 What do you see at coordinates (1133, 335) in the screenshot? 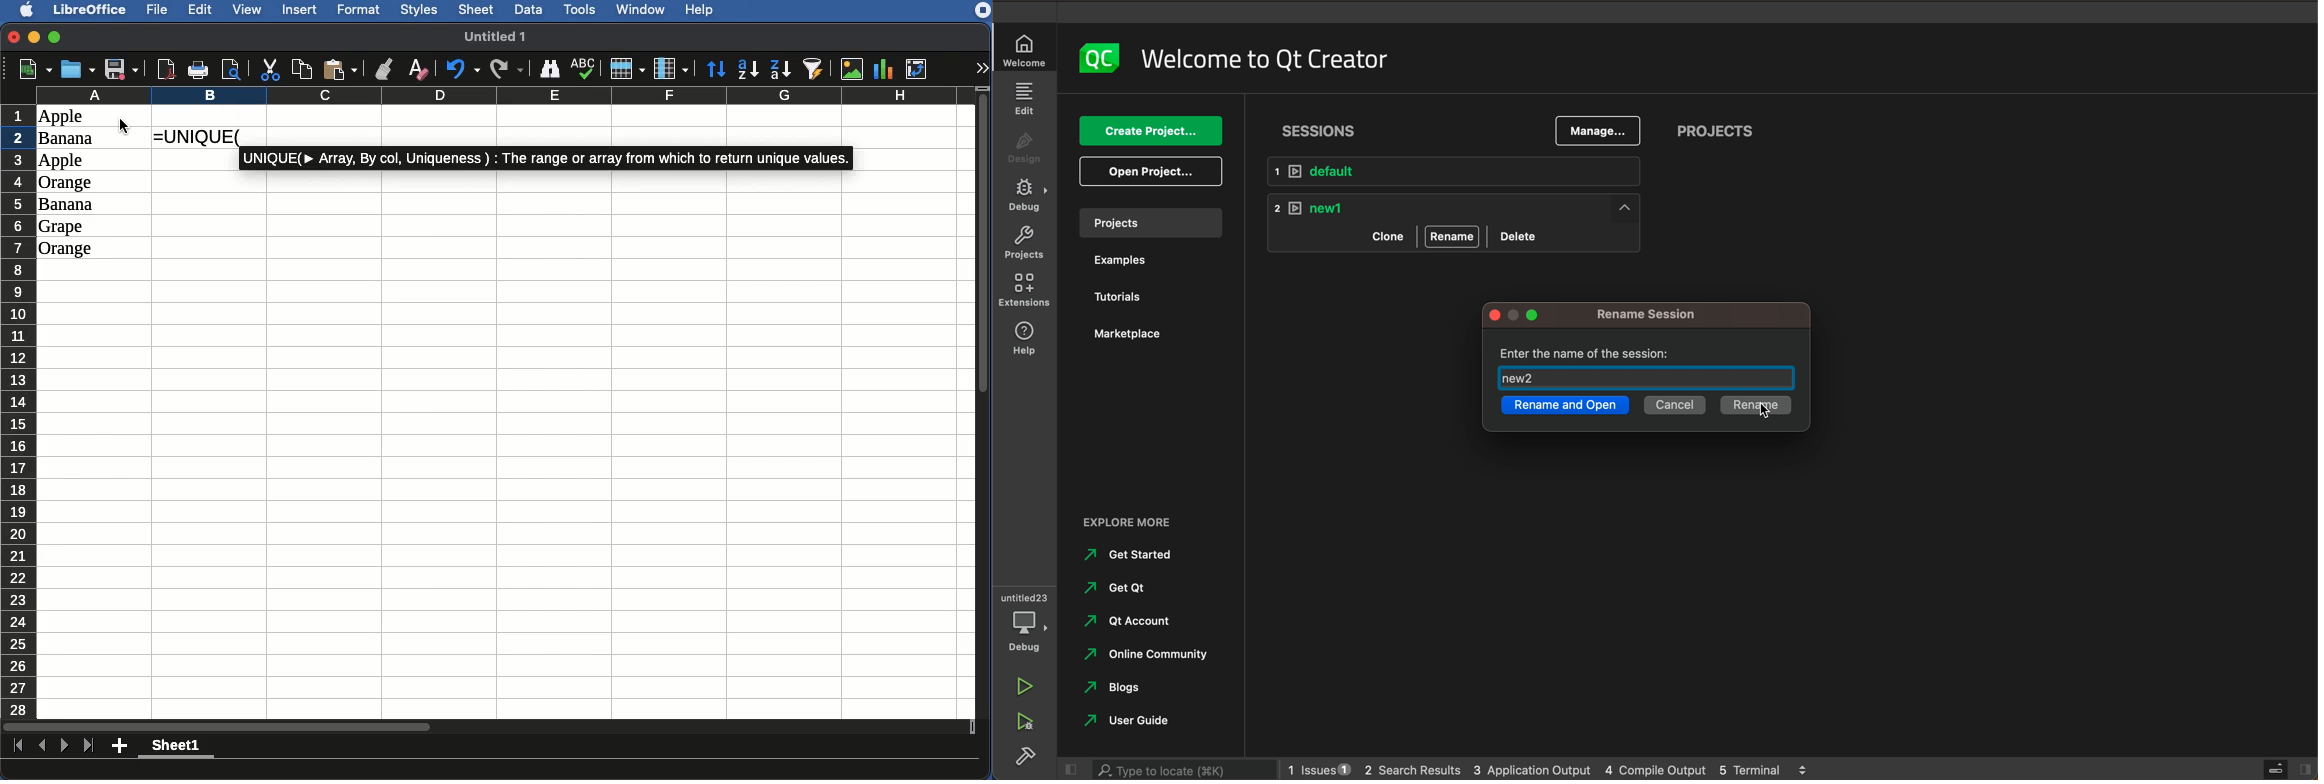
I see `marketplace` at bounding box center [1133, 335].